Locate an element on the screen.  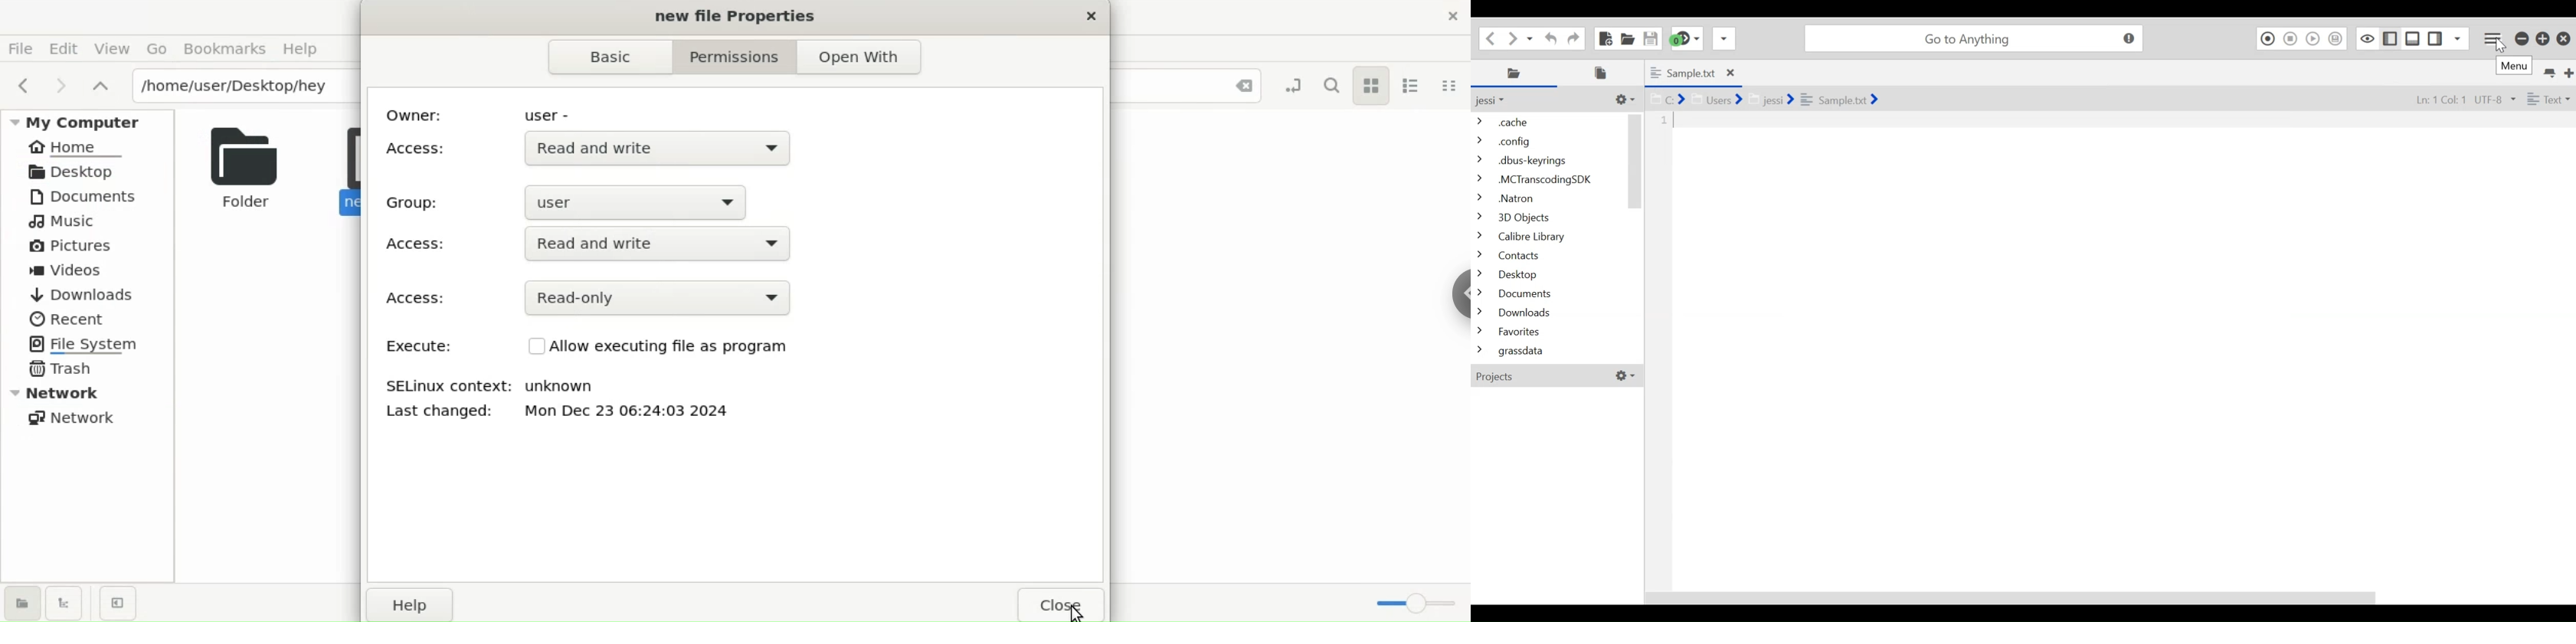
Go is located at coordinates (155, 48).